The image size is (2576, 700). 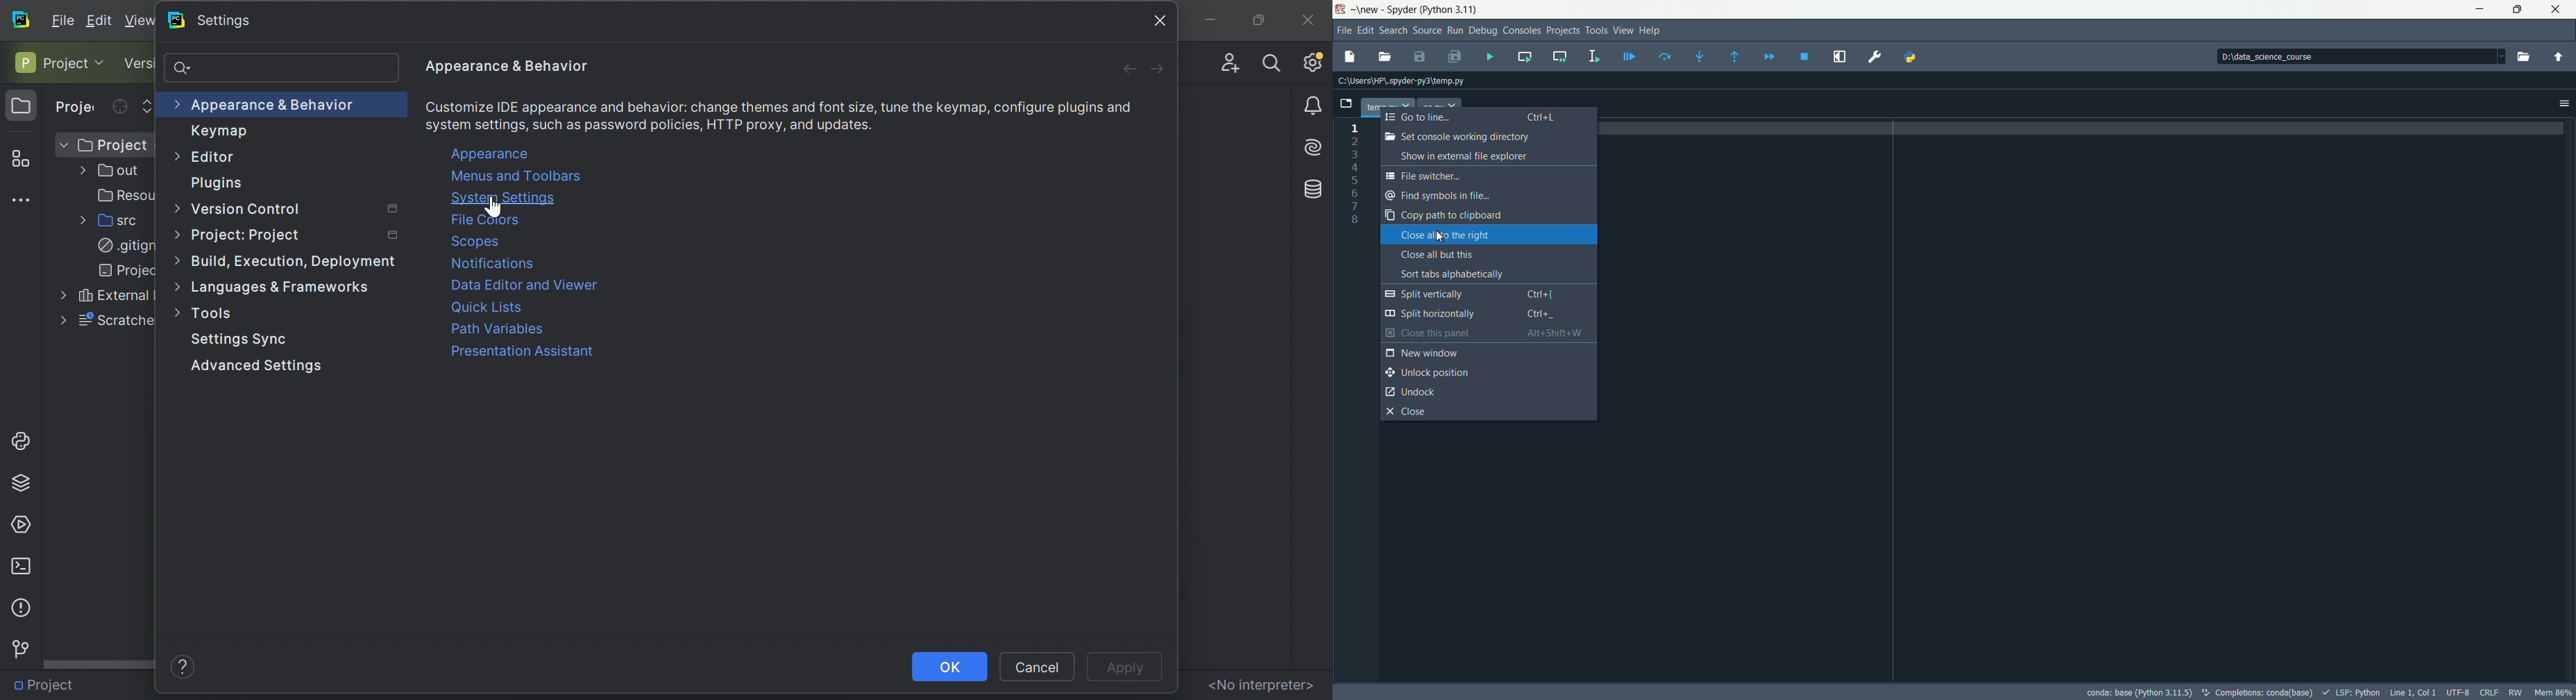 I want to click on Apply, so click(x=1121, y=668).